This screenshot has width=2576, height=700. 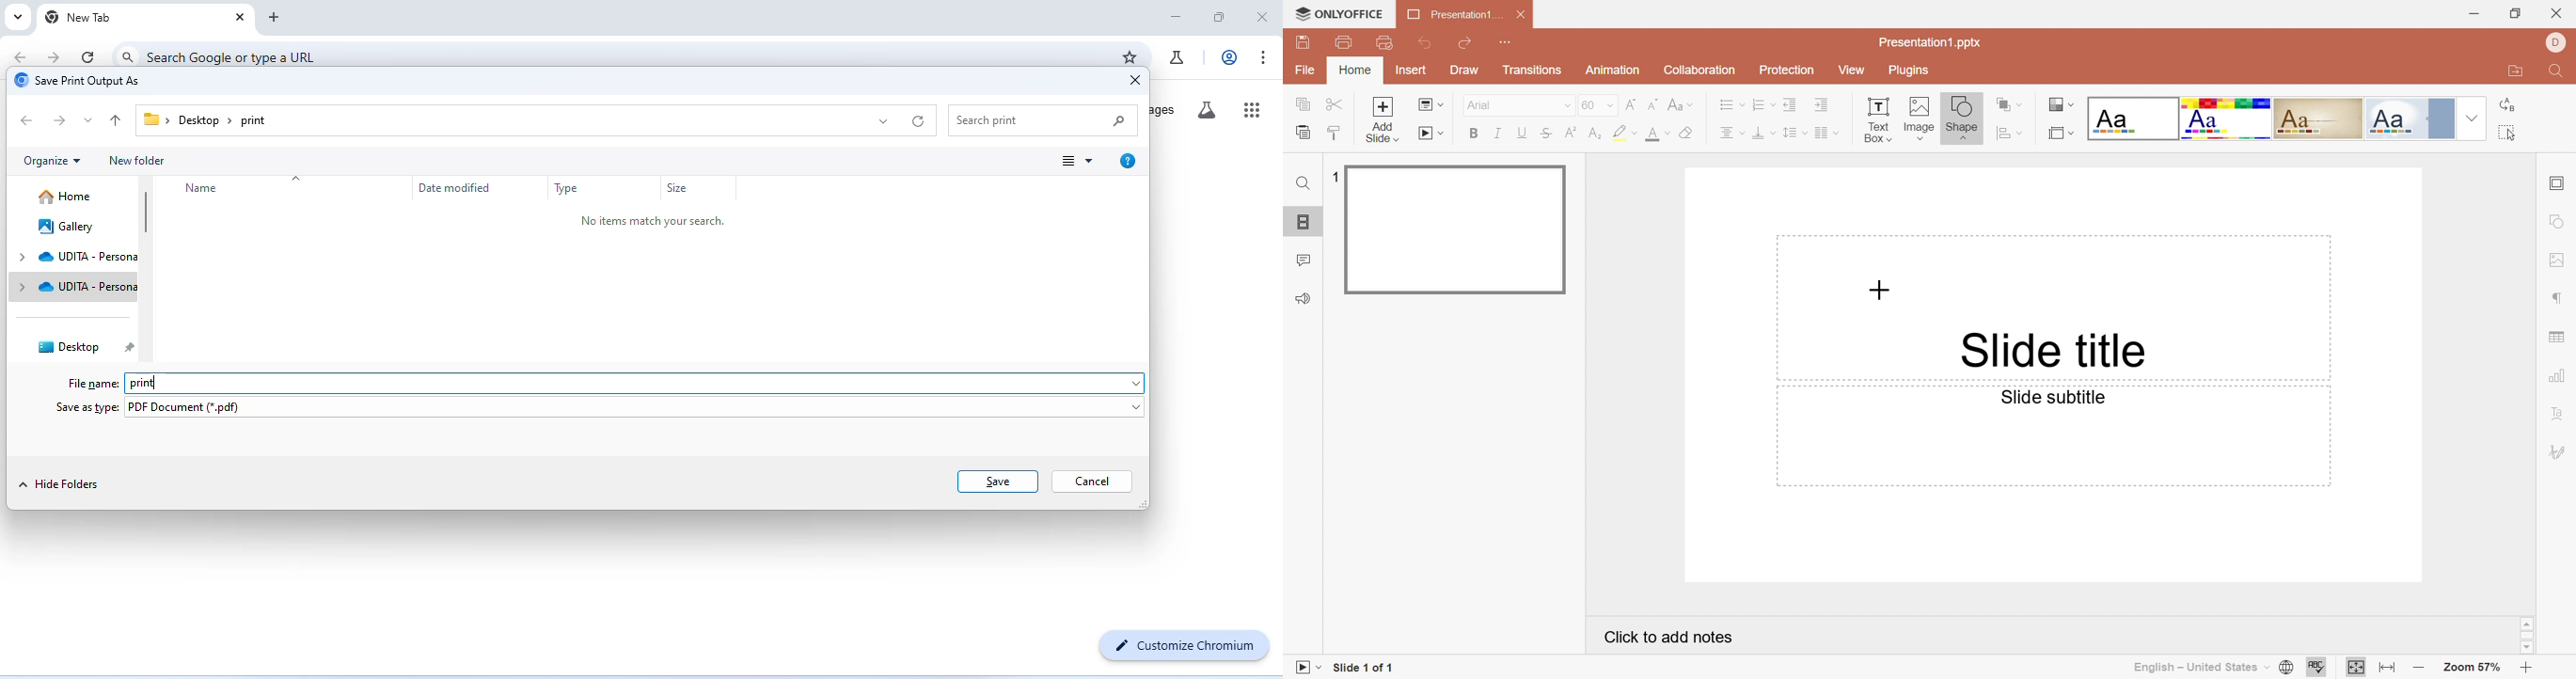 I want to click on Signature settings, so click(x=2559, y=449).